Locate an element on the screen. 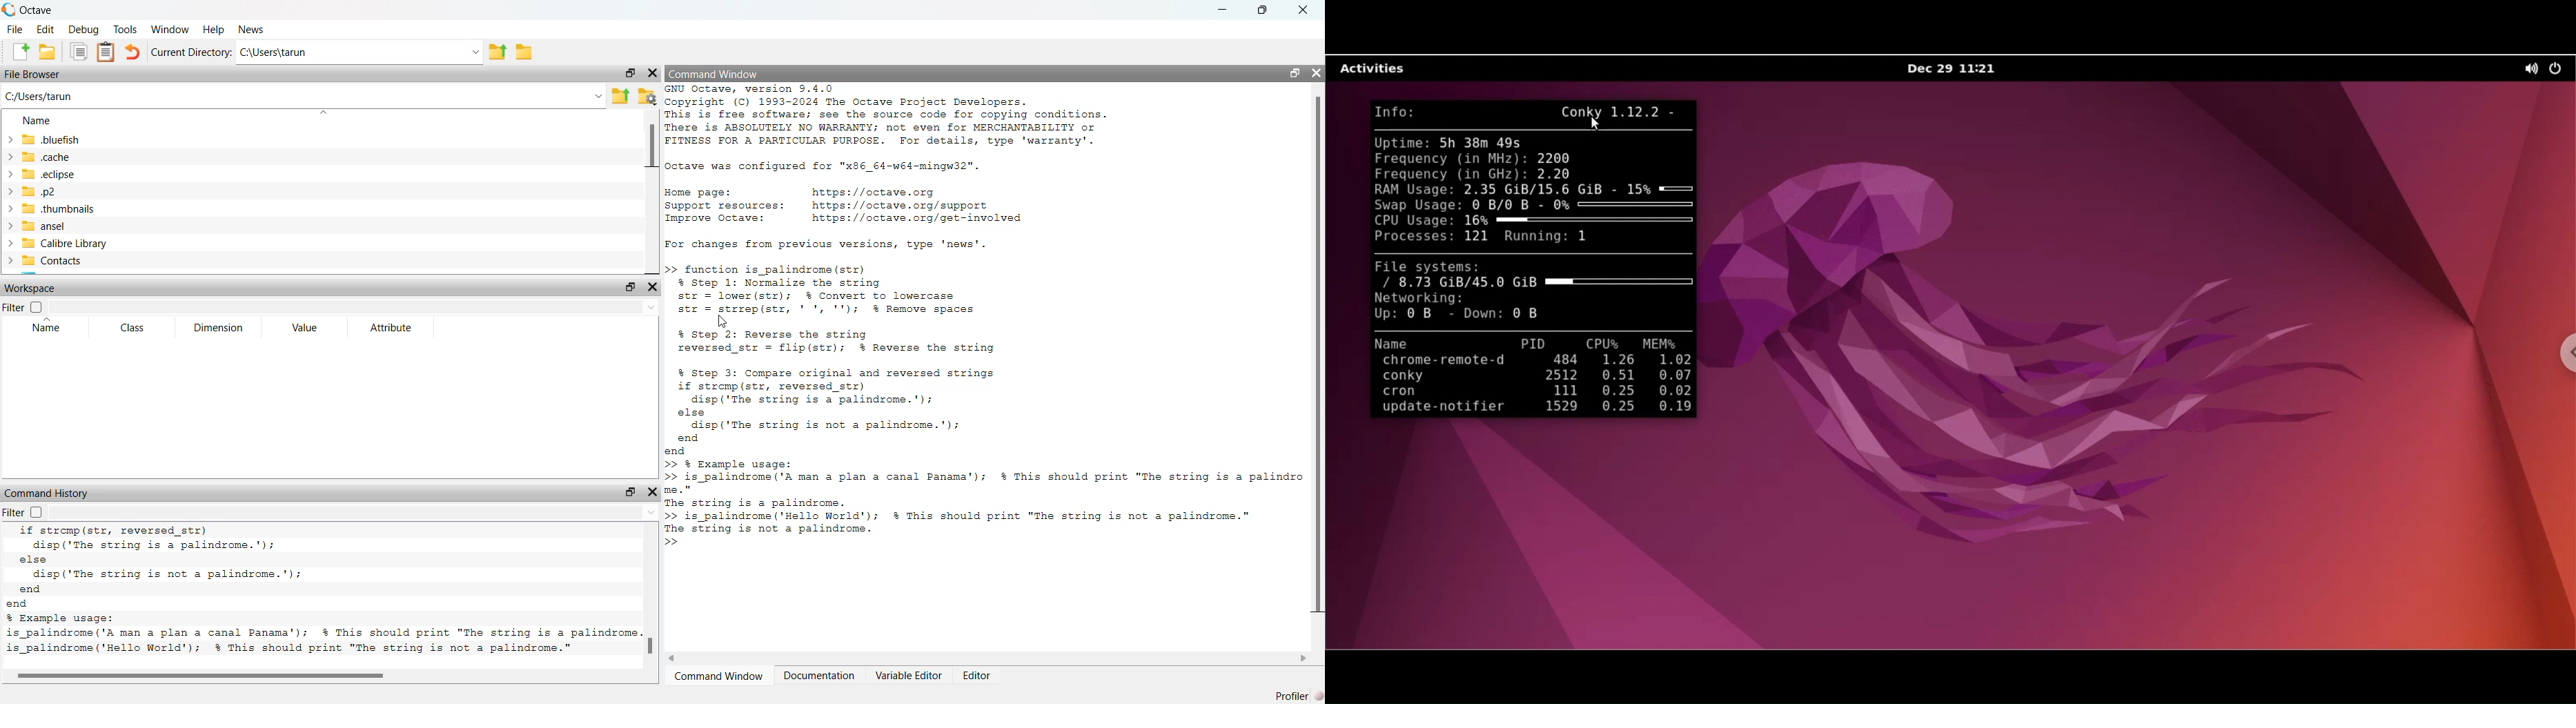  details of octave version and copyright is located at coordinates (904, 117).